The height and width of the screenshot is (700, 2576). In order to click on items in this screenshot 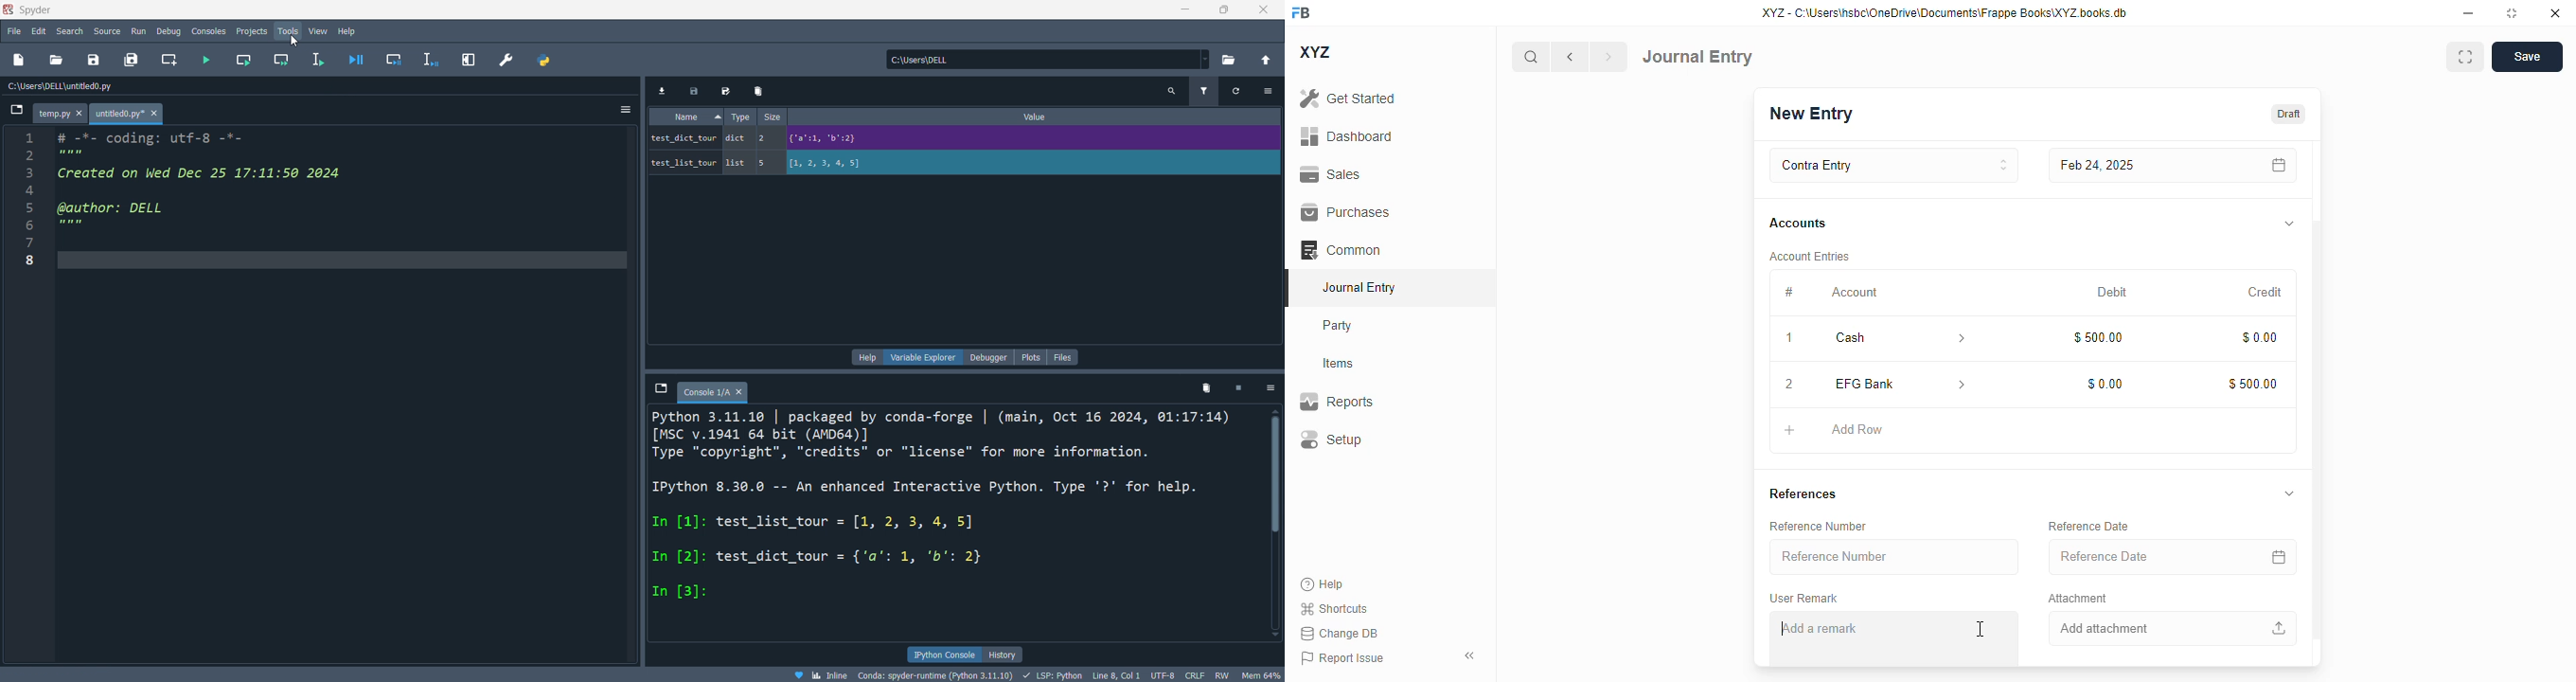, I will do `click(1339, 364)`.